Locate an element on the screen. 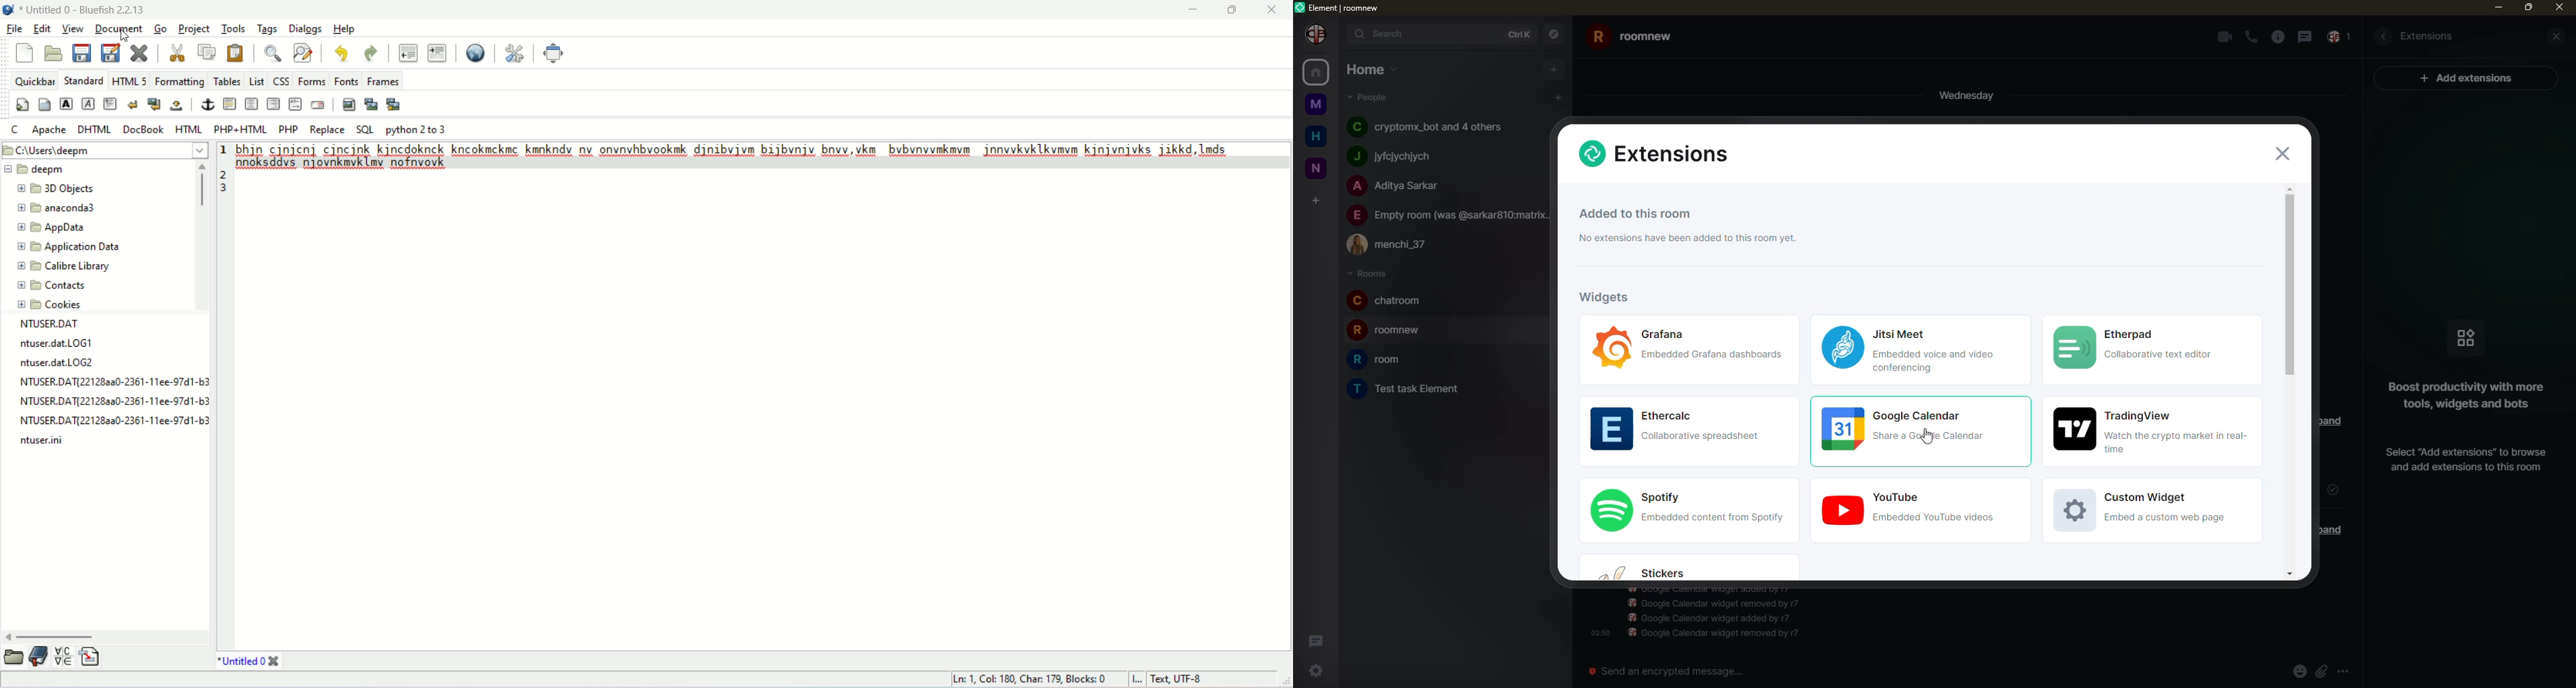  emoji is located at coordinates (2299, 671).